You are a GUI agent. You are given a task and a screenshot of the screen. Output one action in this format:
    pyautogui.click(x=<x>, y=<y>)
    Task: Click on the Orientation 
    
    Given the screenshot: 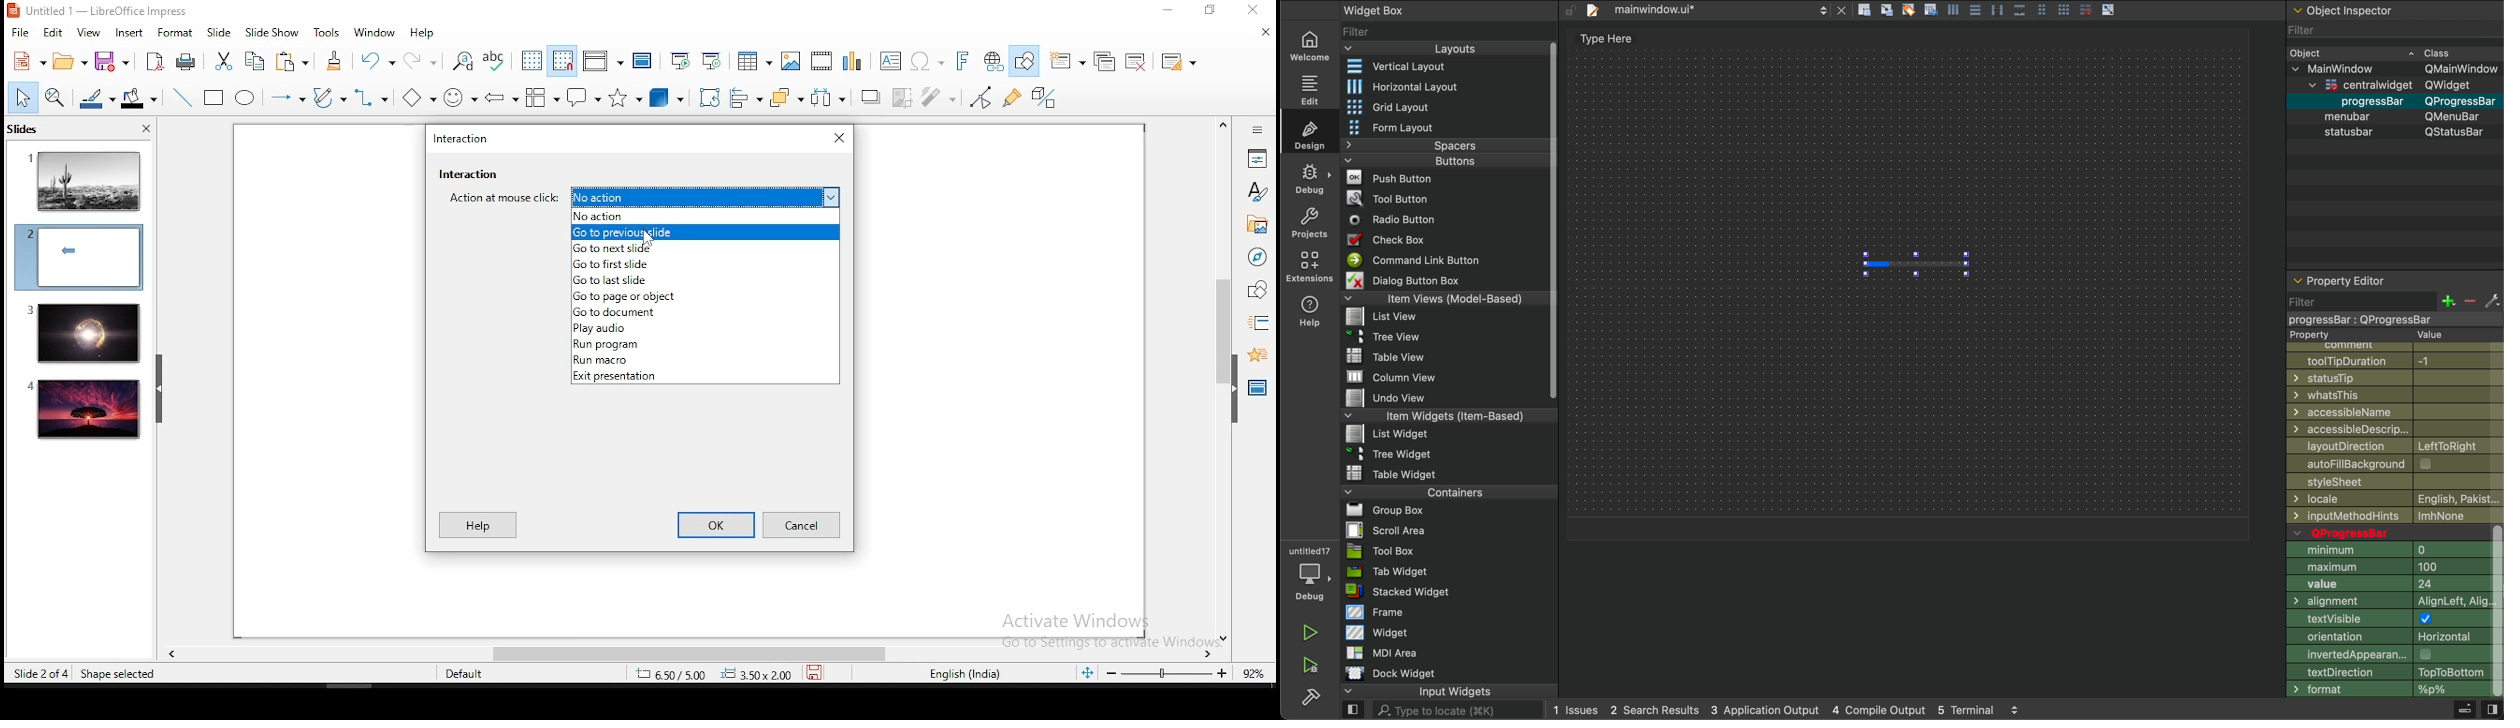 What is the action you would take?
    pyautogui.click(x=2388, y=638)
    